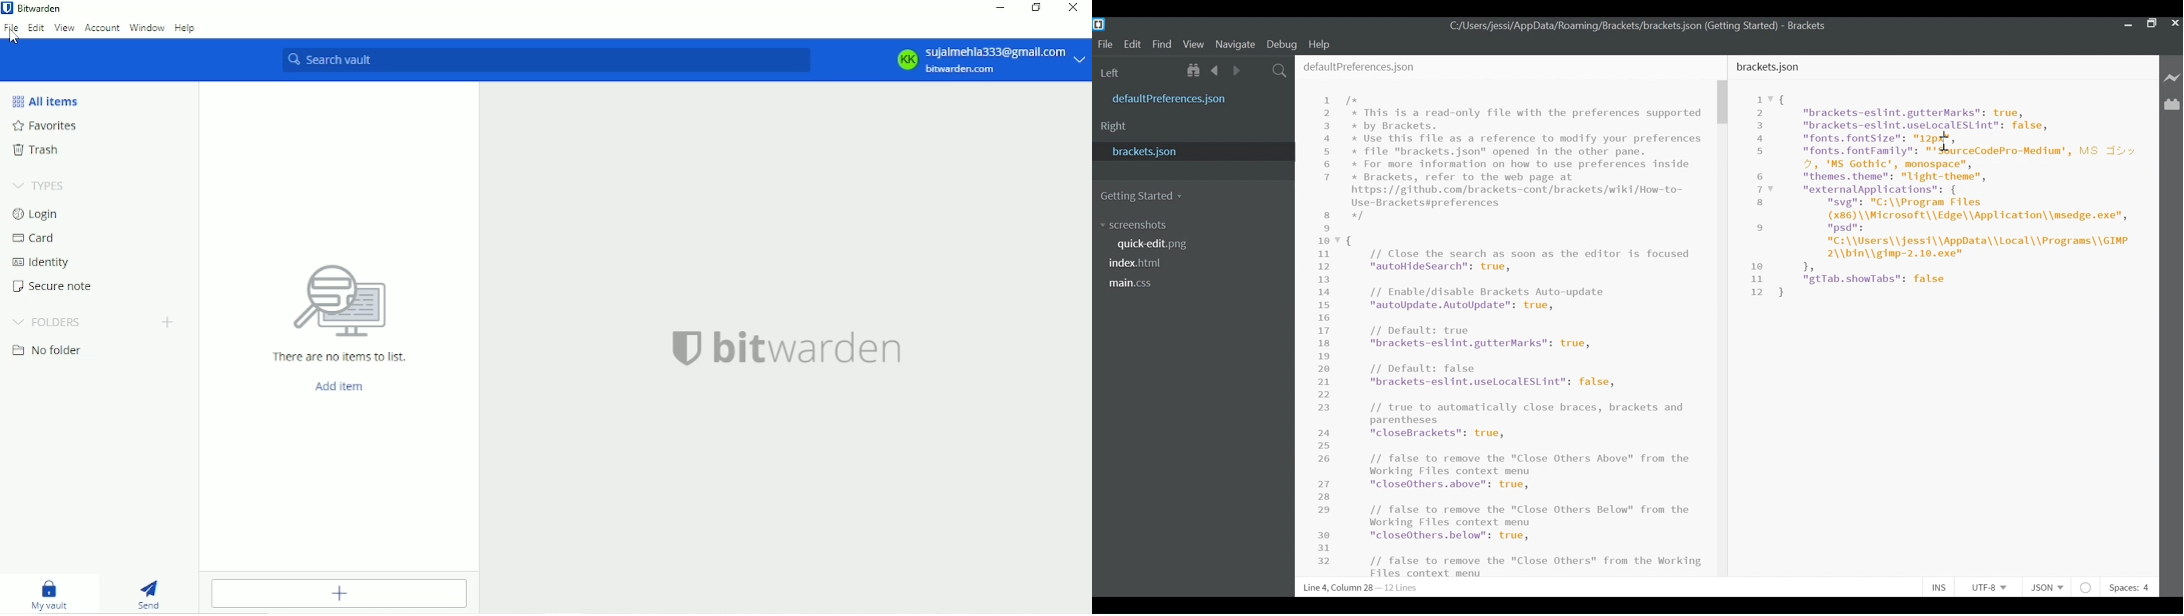 The height and width of the screenshot is (616, 2184). I want to click on View, so click(1194, 45).